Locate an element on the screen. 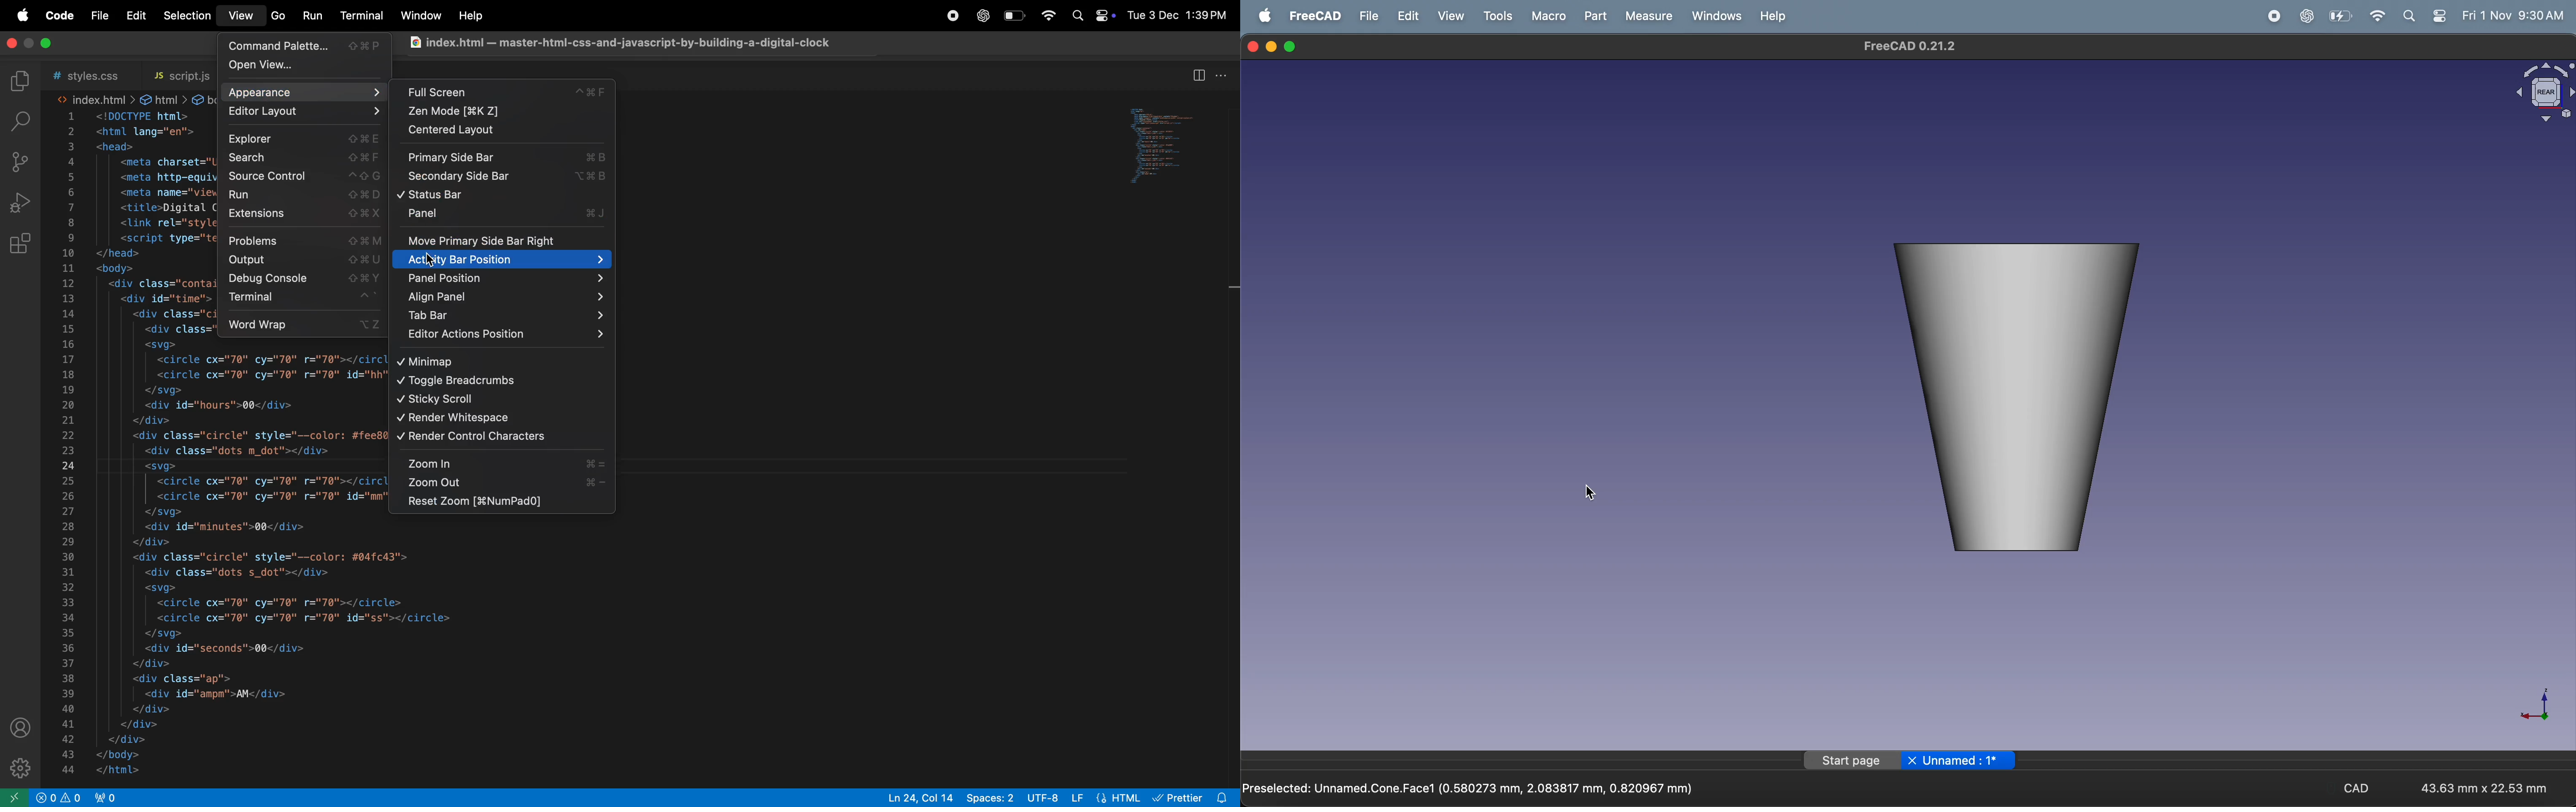 This screenshot has height=812, width=2576. file is located at coordinates (1370, 15).